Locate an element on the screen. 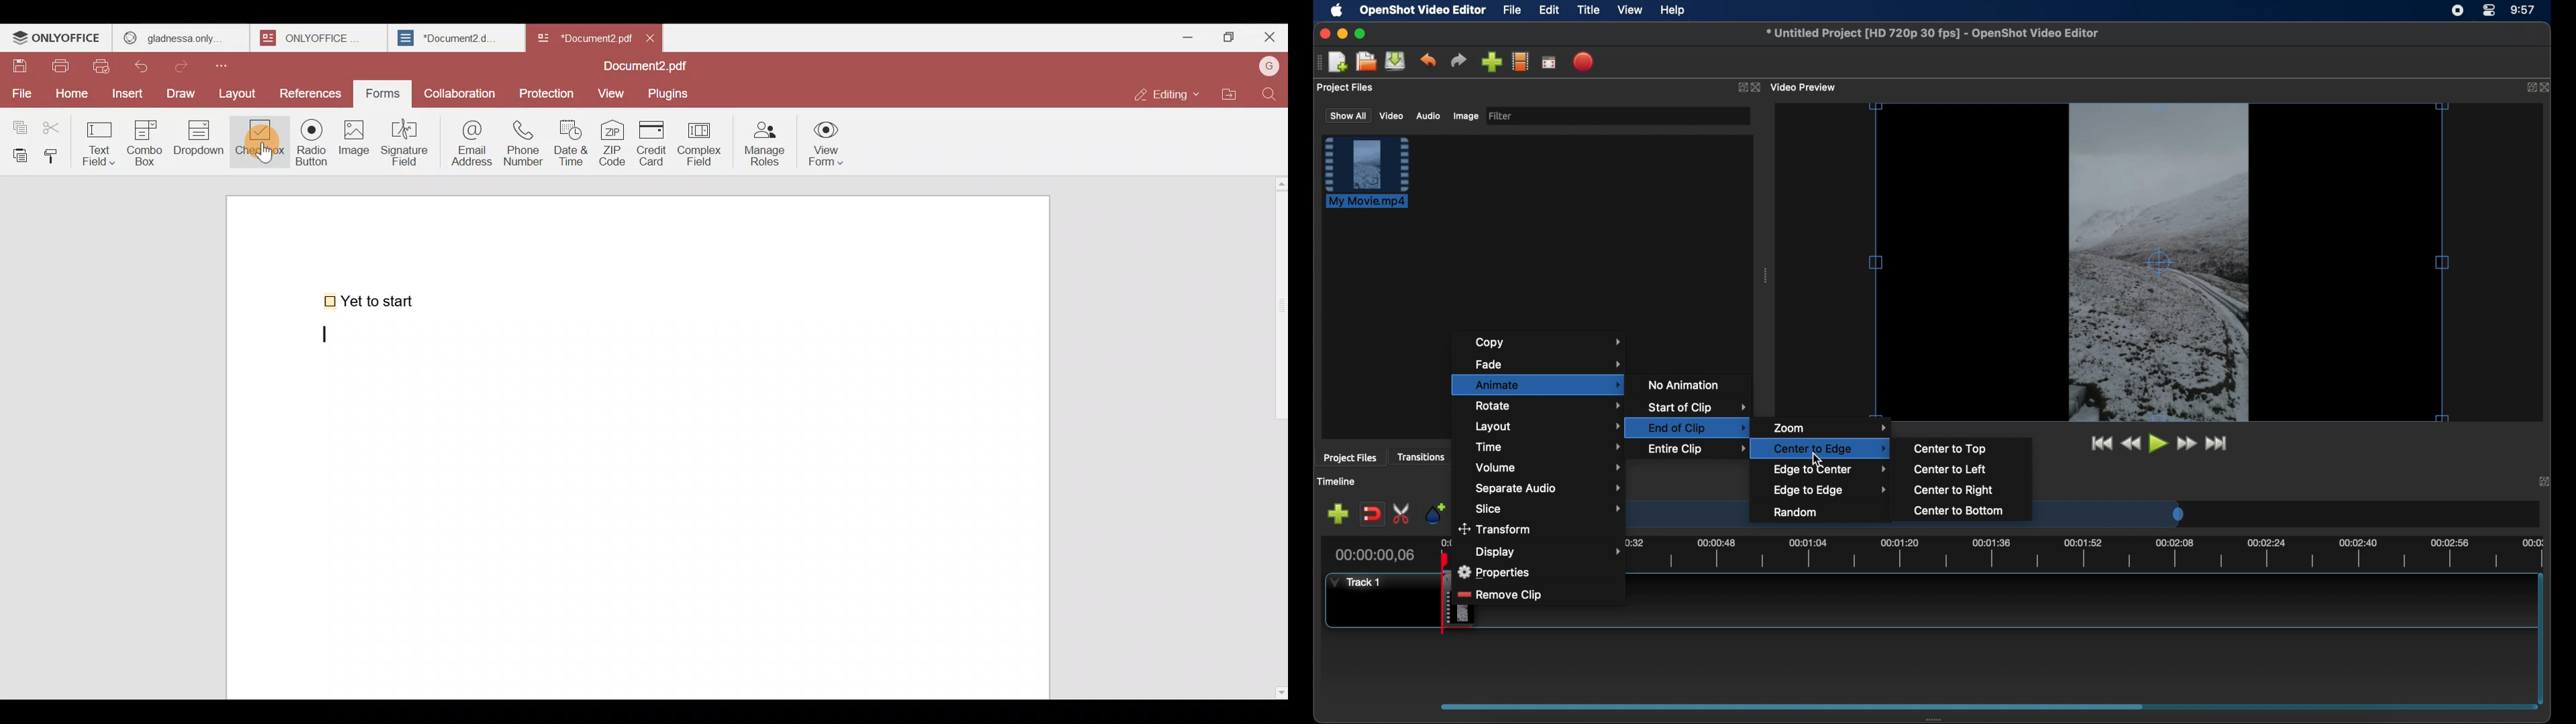 This screenshot has width=2576, height=728. no animation is located at coordinates (1684, 384).